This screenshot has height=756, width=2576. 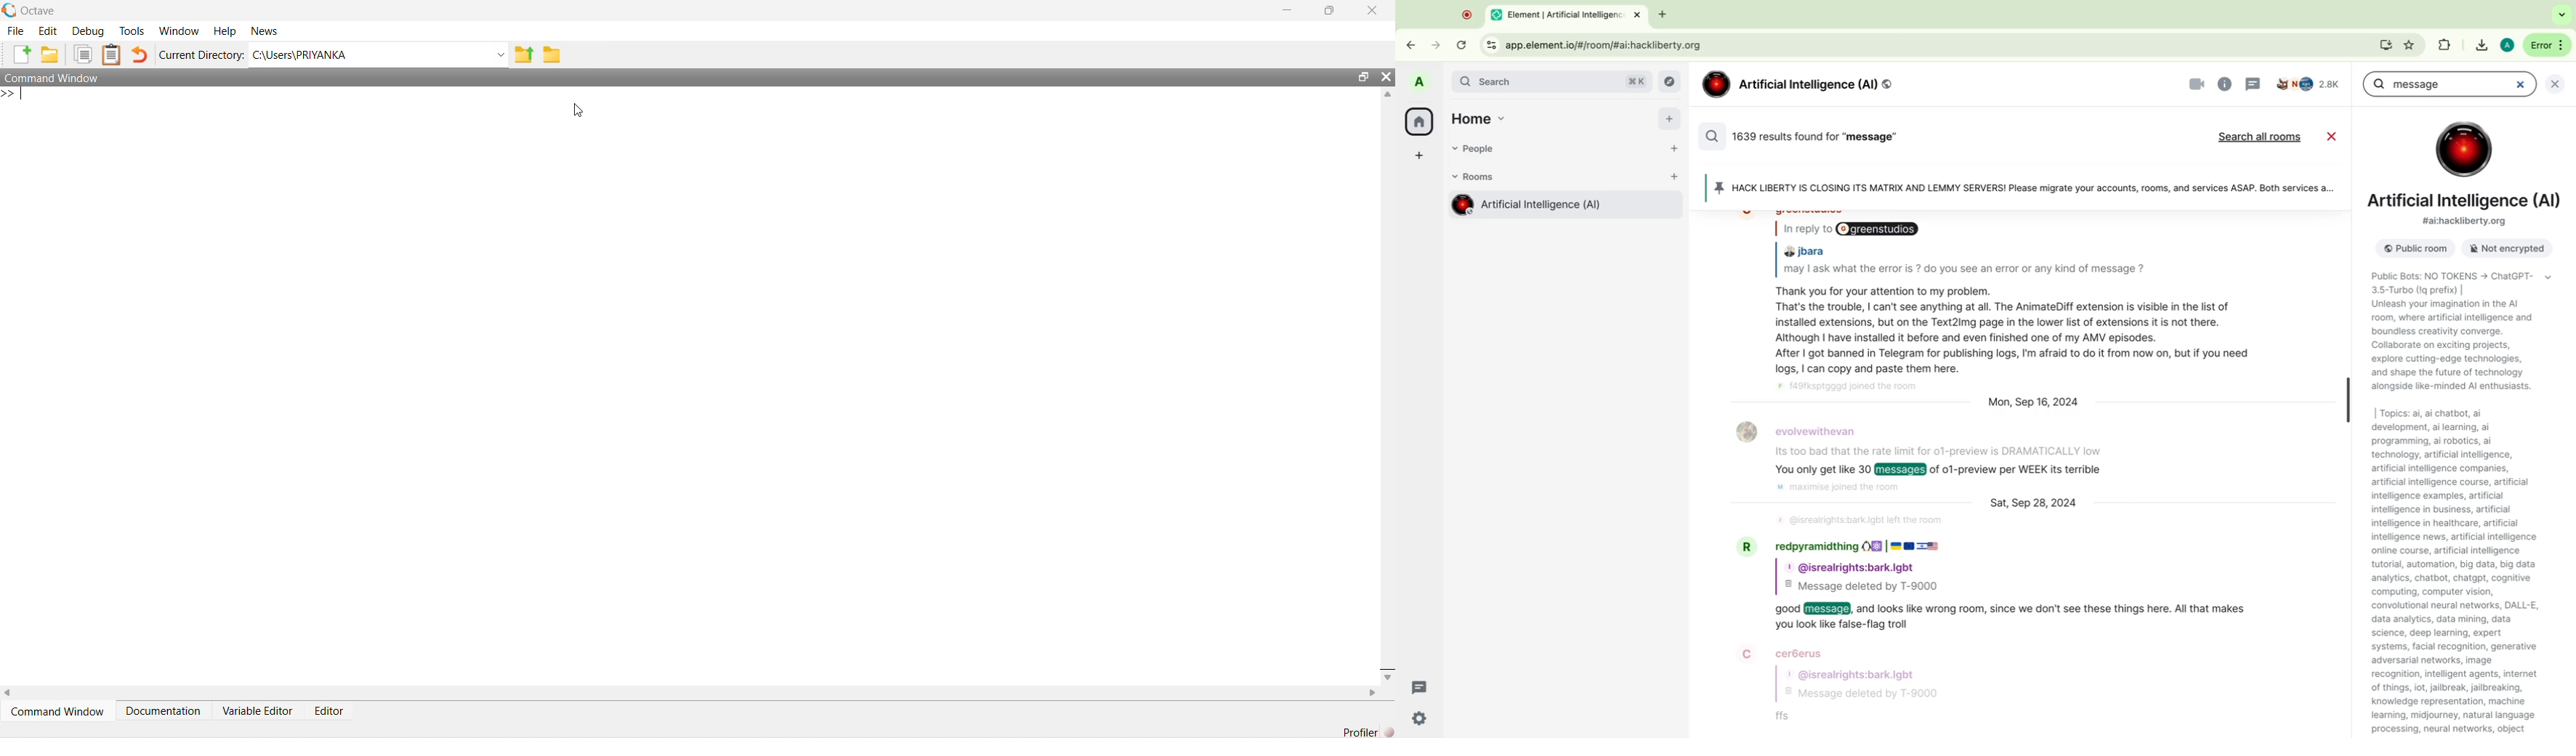 I want to click on name, so click(x=2467, y=202).